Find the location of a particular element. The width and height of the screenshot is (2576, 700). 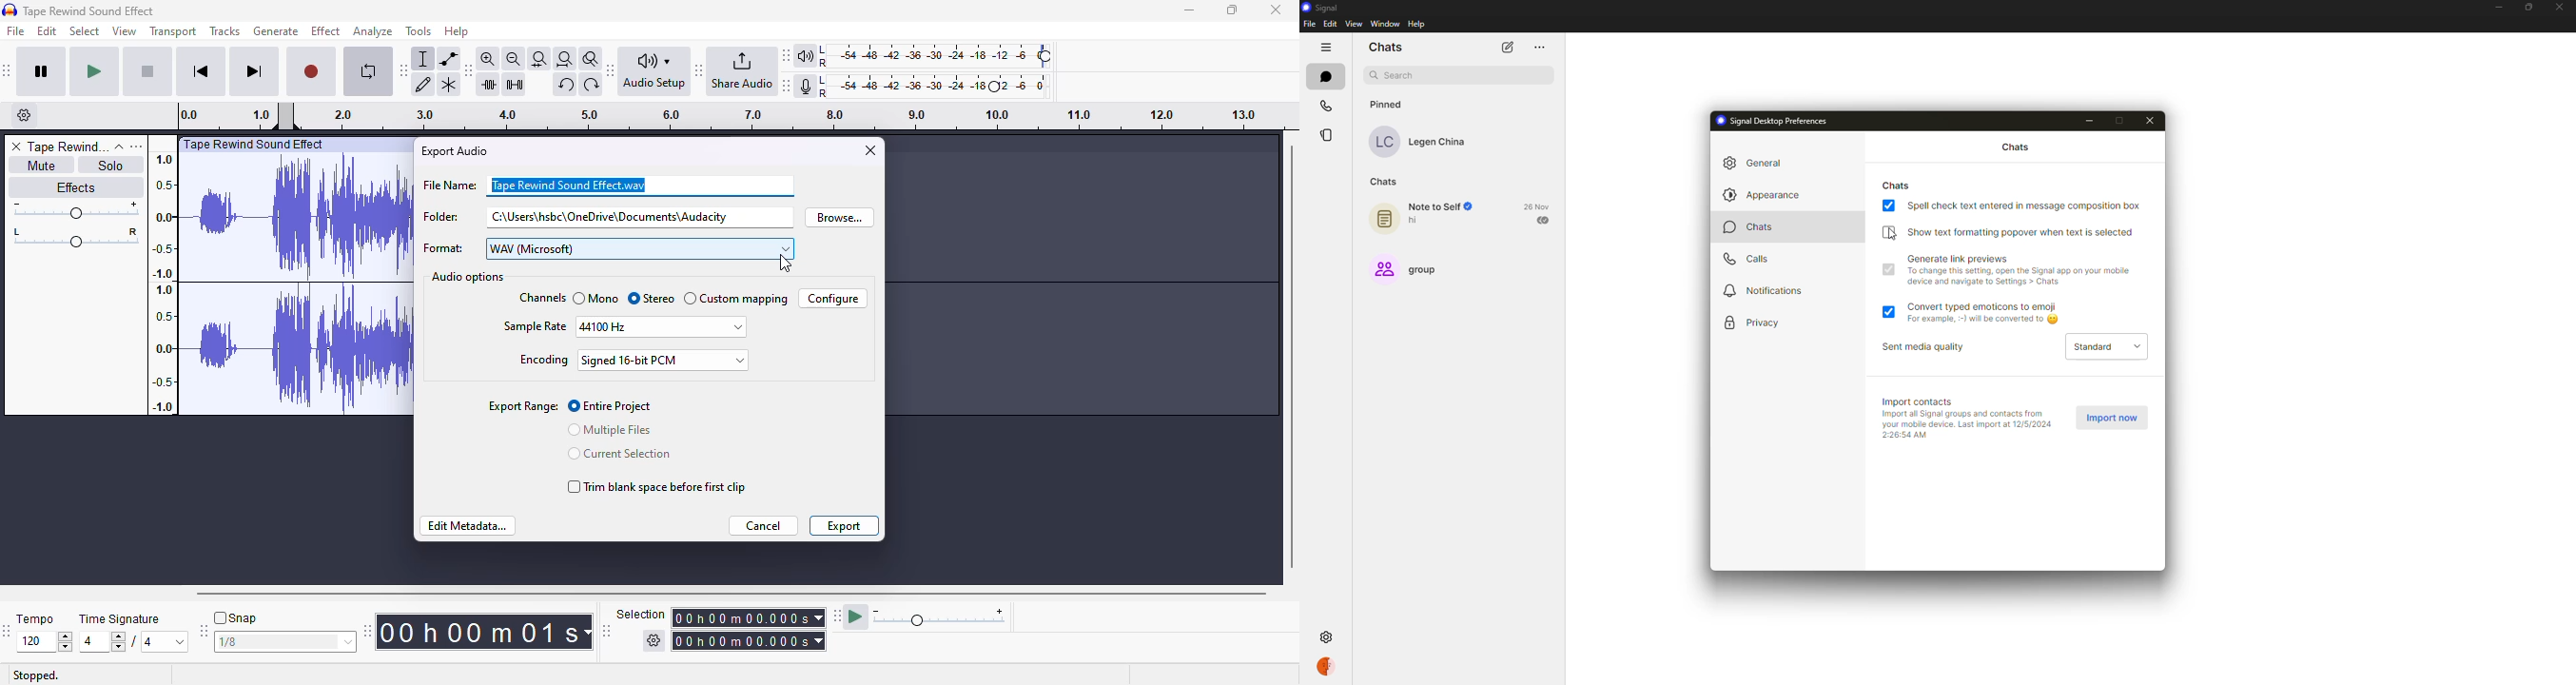

chats is located at coordinates (1385, 180).